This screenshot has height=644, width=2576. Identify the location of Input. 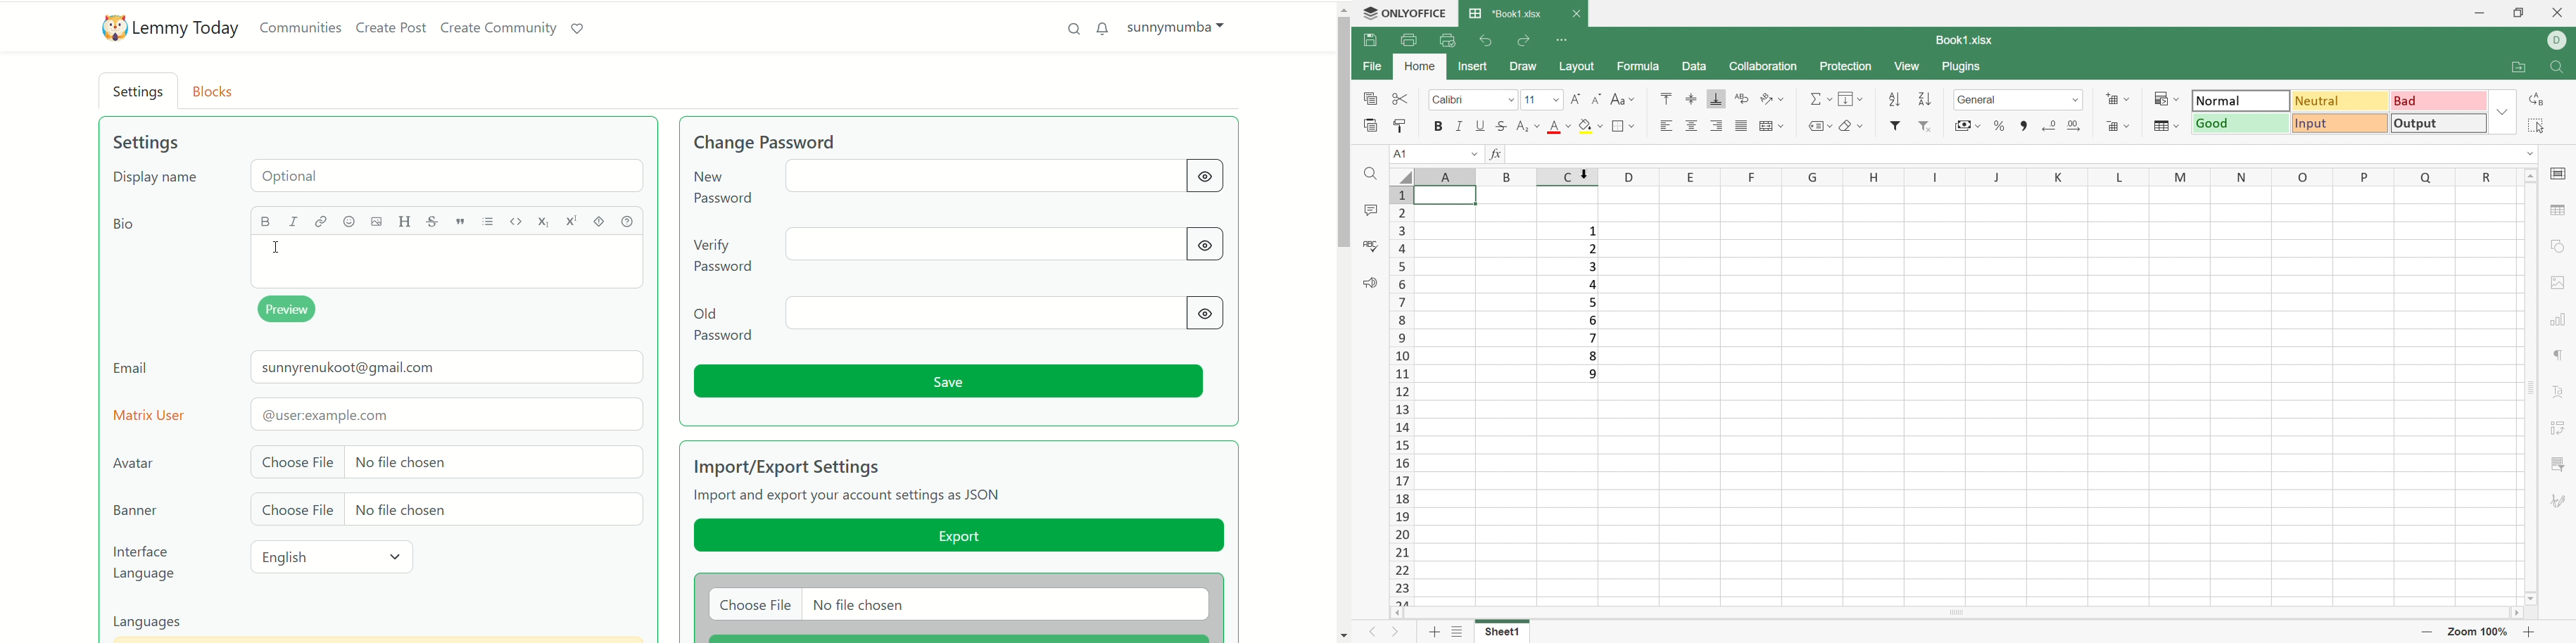
(2342, 124).